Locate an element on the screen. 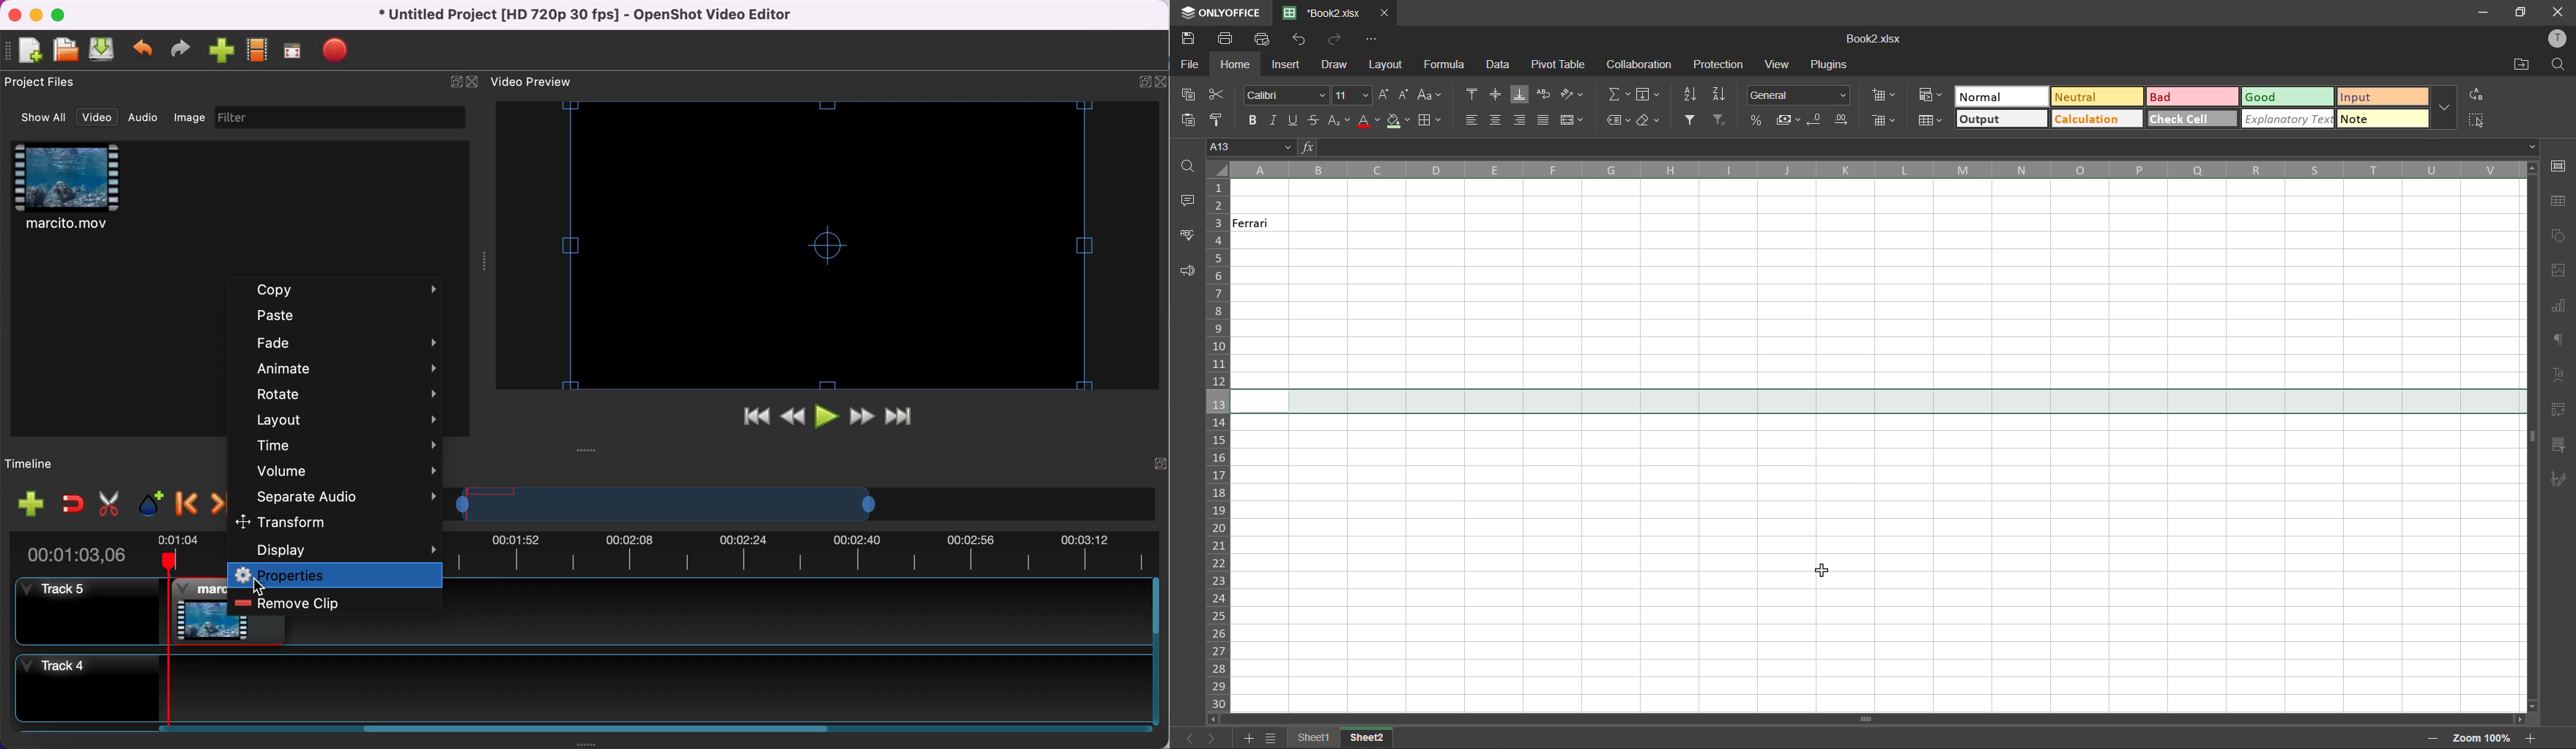 Image resolution: width=2576 pixels, height=756 pixels. data is located at coordinates (1496, 65).